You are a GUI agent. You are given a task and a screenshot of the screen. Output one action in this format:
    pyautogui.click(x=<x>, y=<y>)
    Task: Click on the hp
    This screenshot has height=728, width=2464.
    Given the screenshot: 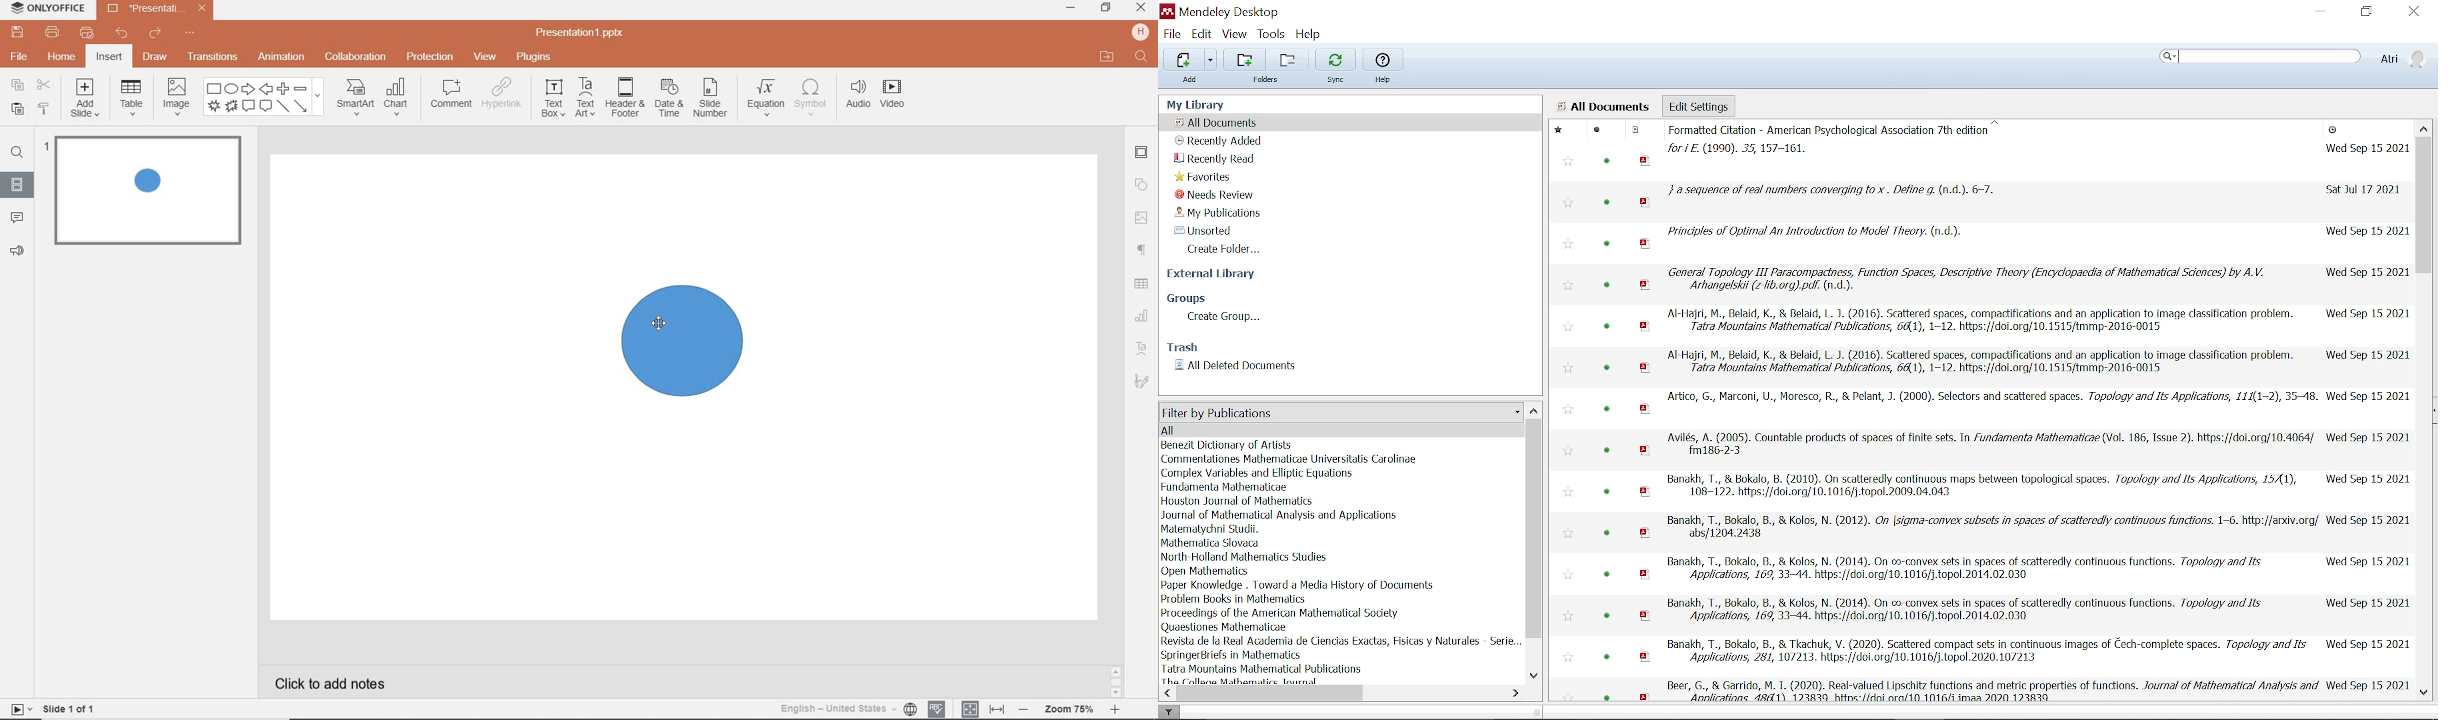 What is the action you would take?
    pyautogui.click(x=1139, y=32)
    